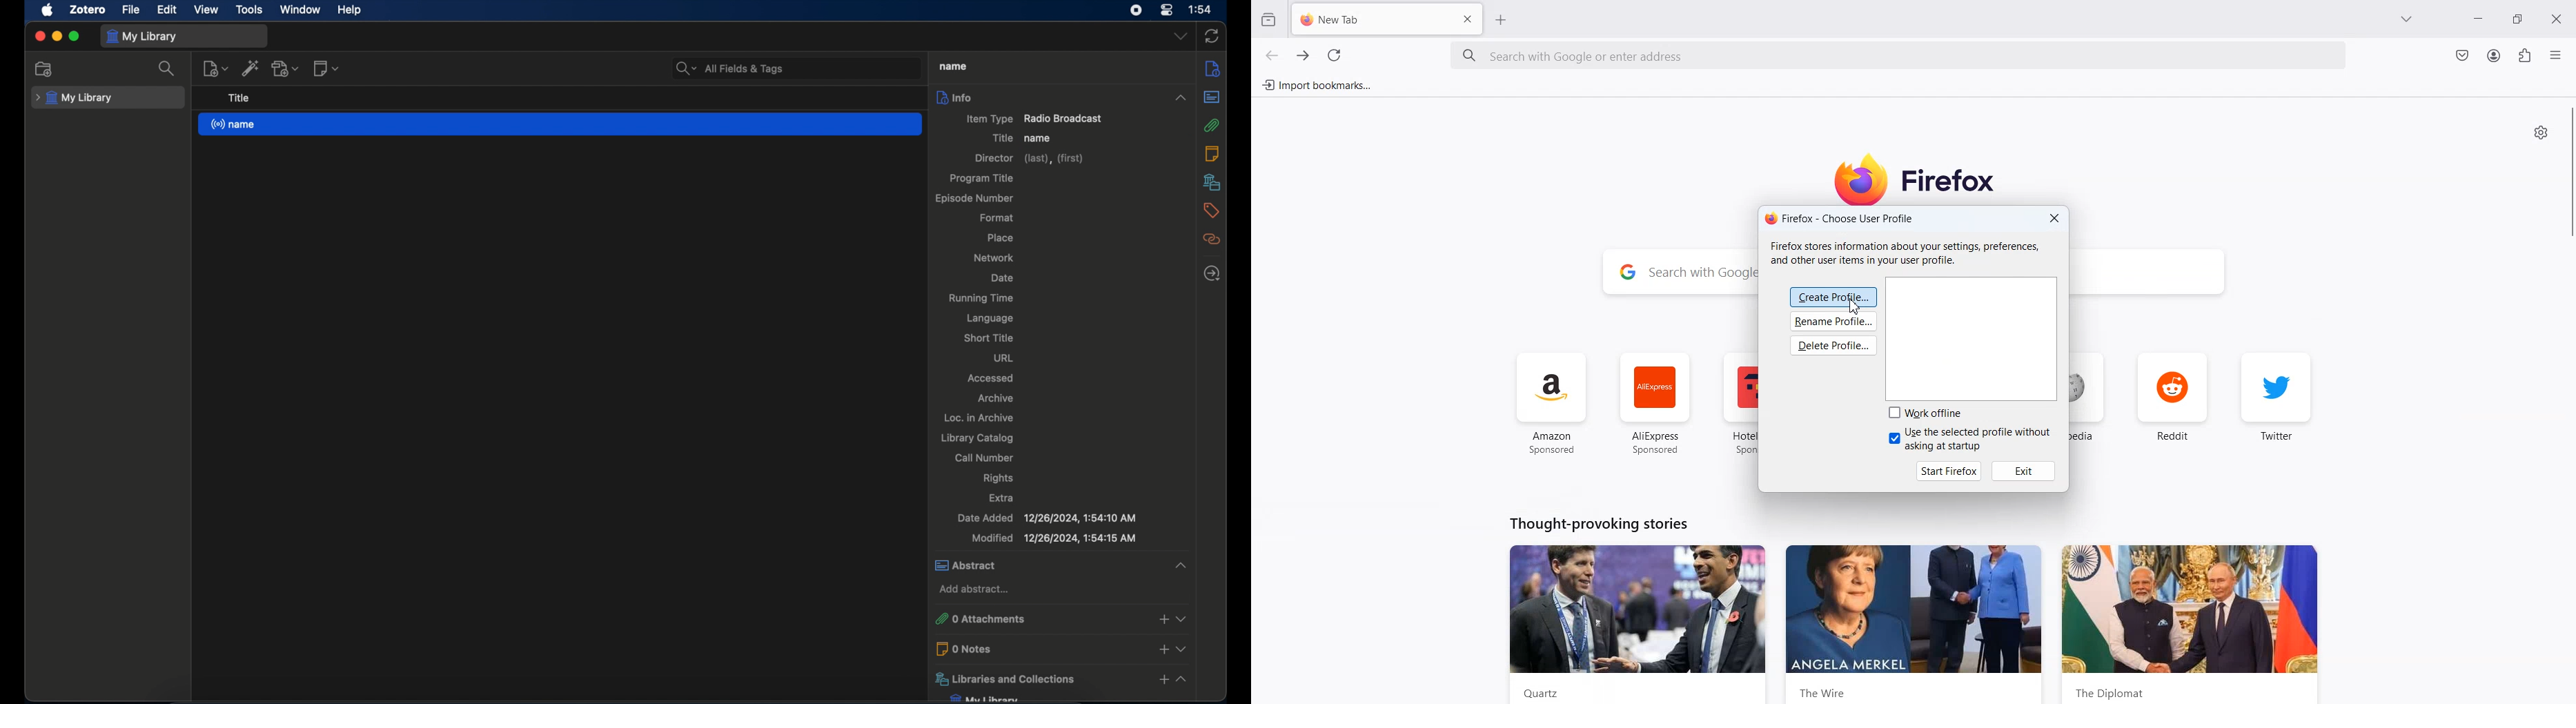 The height and width of the screenshot is (728, 2576). I want to click on google logo, so click(1626, 273).